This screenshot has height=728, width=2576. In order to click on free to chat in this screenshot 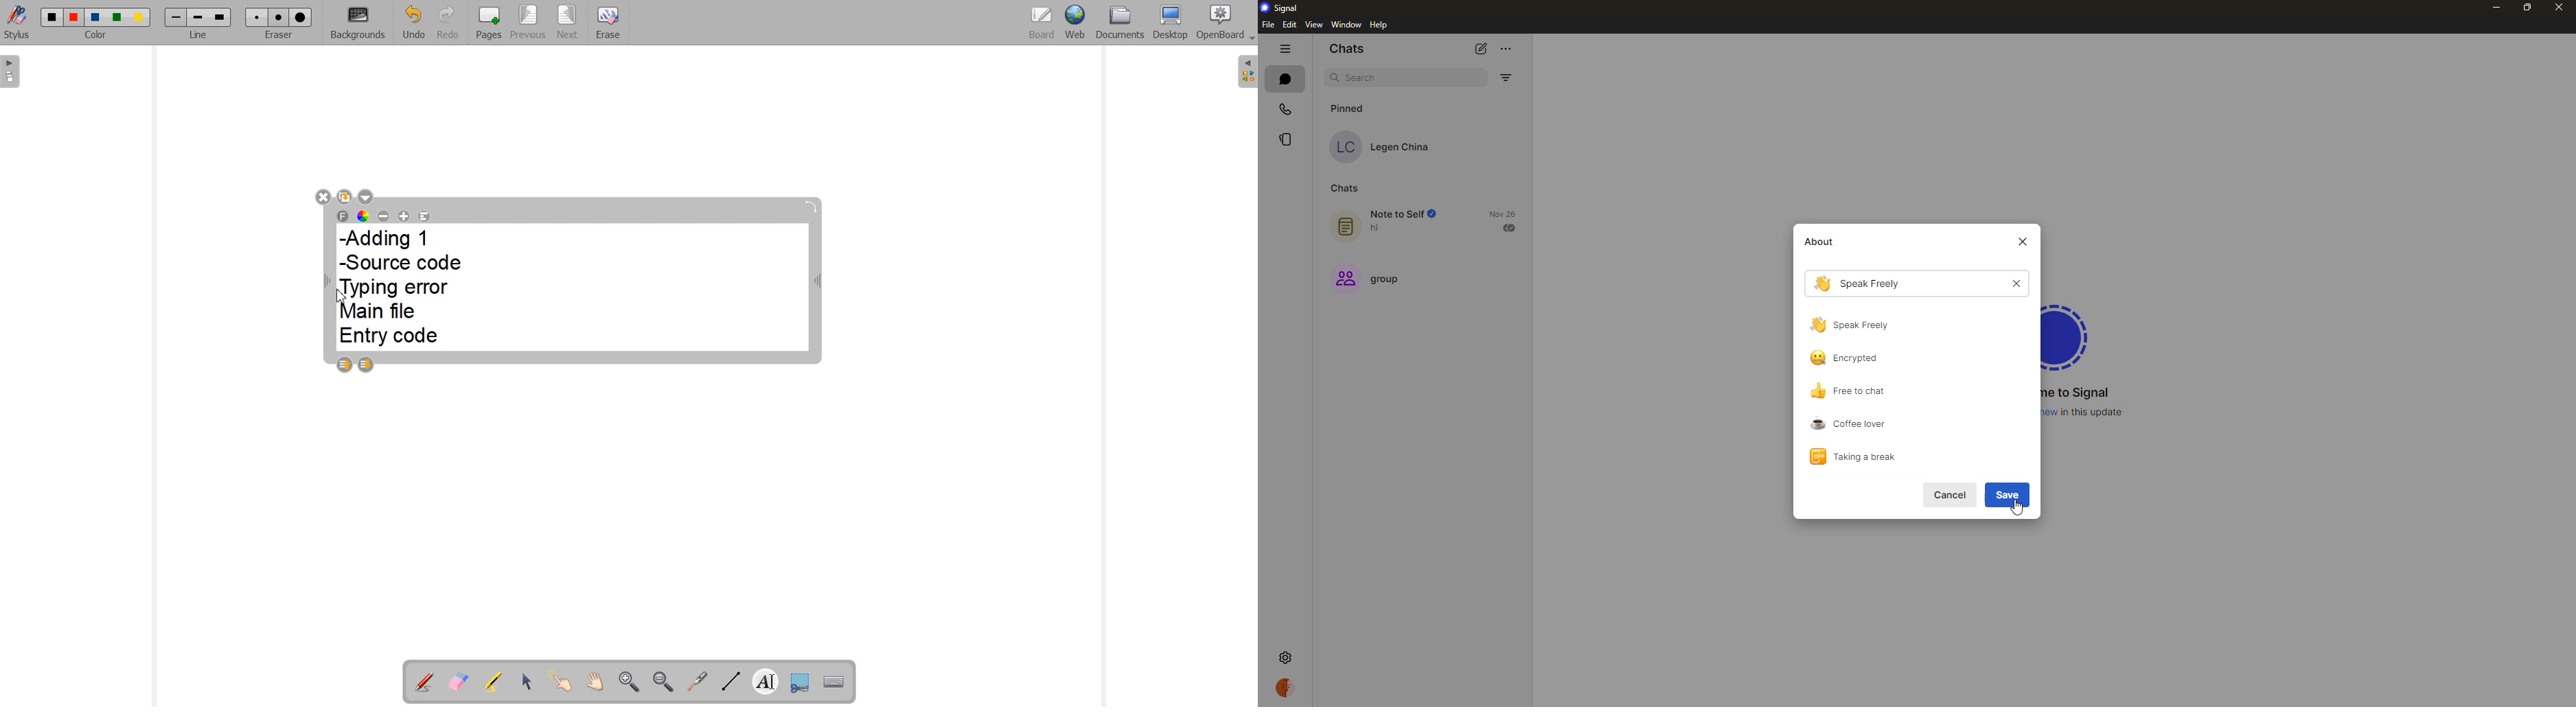, I will do `click(1852, 391)`.